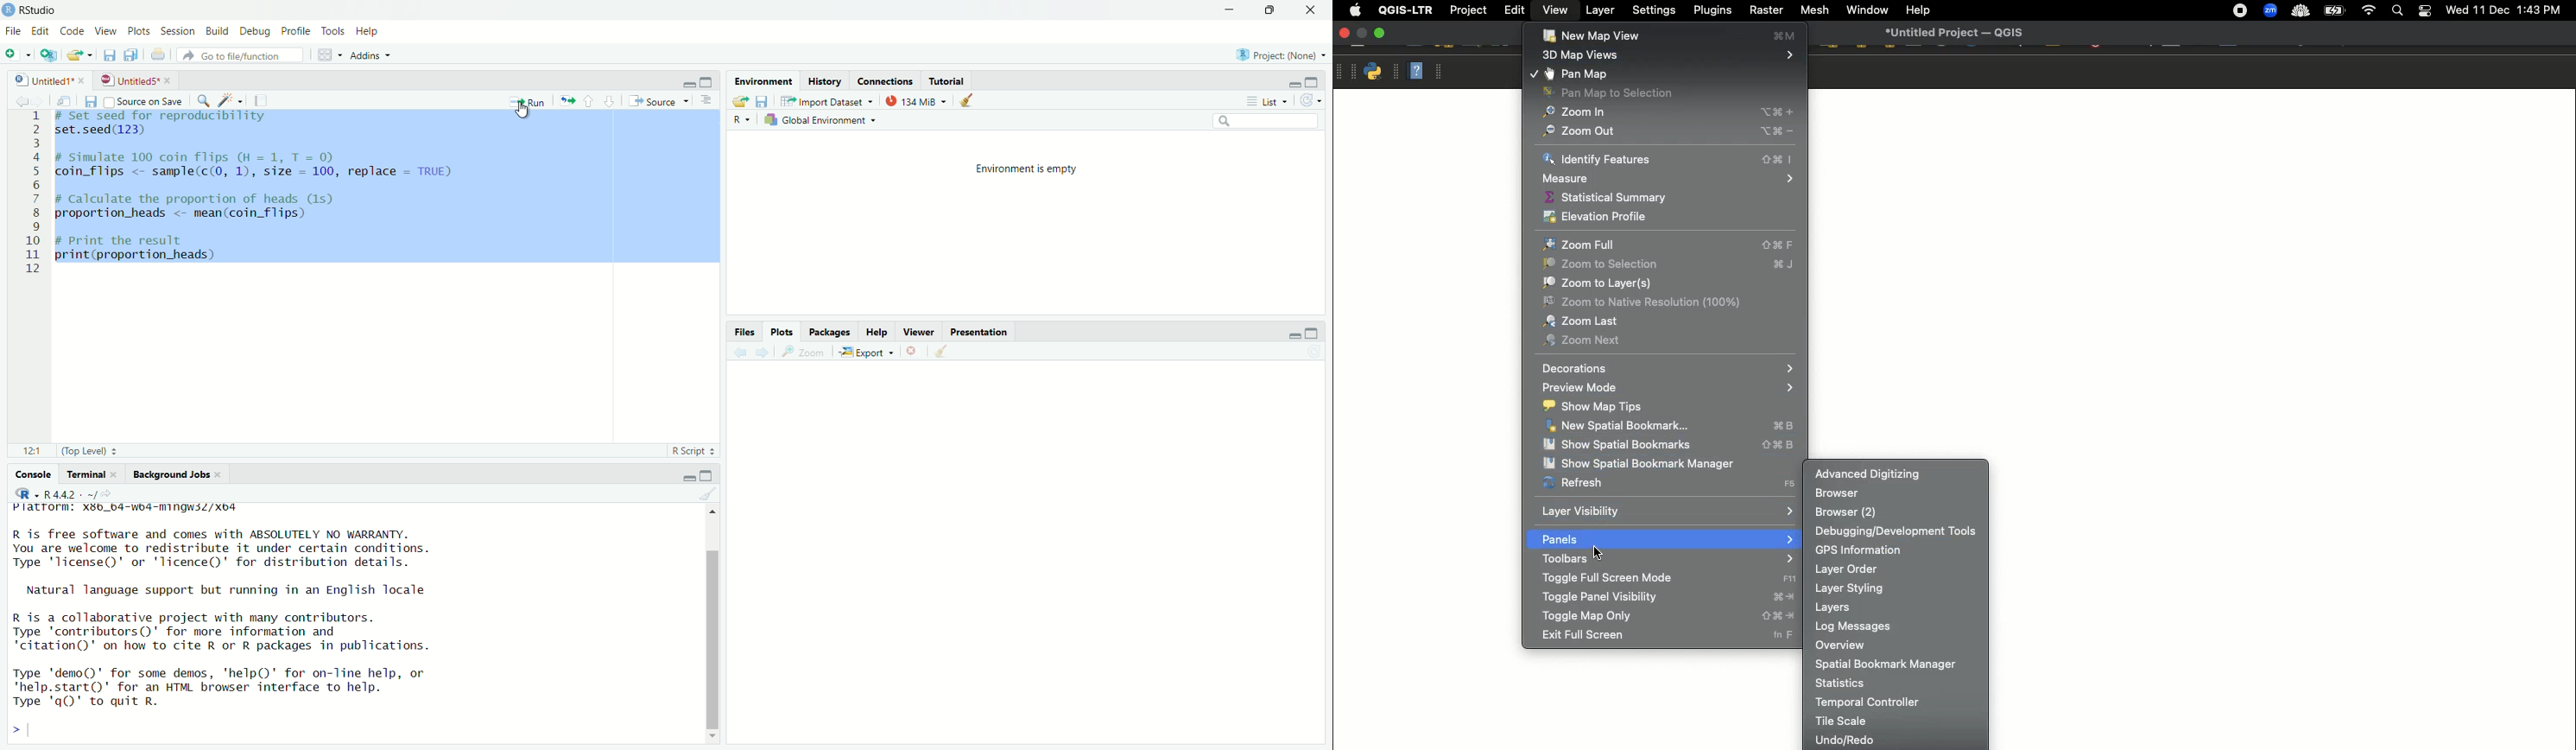 This screenshot has height=756, width=2576. What do you see at coordinates (764, 81) in the screenshot?
I see `Environment` at bounding box center [764, 81].